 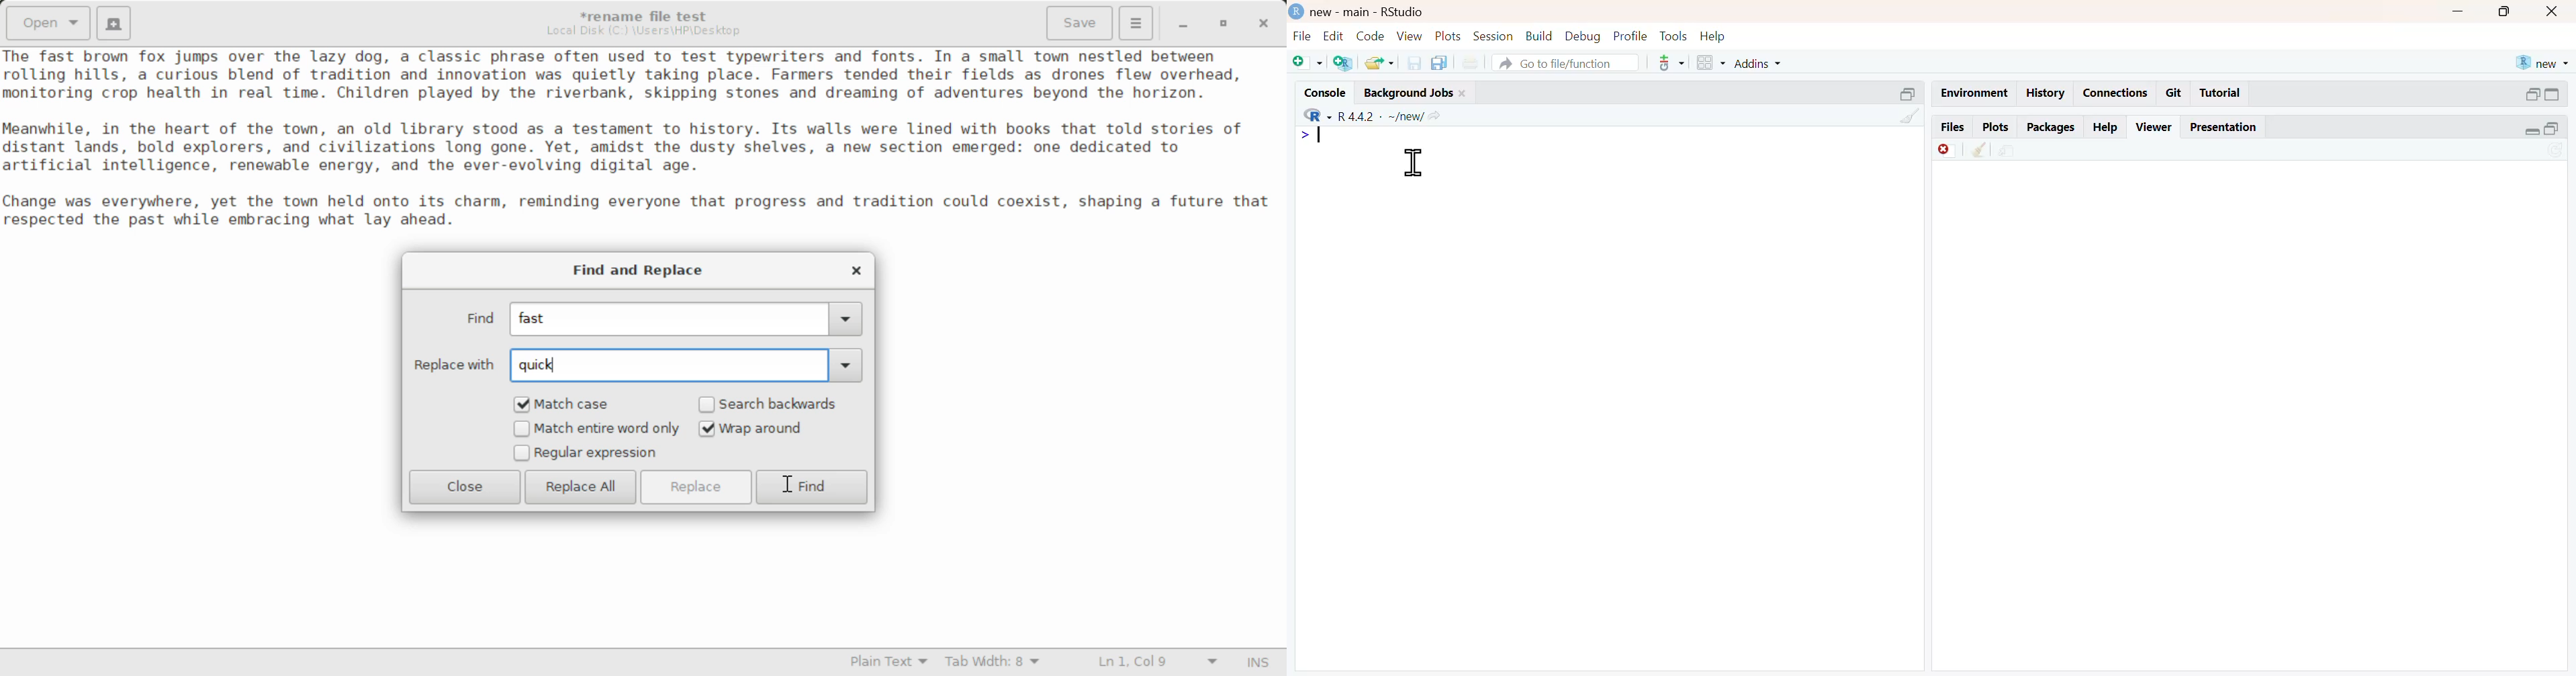 I want to click on view the current working directory, so click(x=1438, y=116).